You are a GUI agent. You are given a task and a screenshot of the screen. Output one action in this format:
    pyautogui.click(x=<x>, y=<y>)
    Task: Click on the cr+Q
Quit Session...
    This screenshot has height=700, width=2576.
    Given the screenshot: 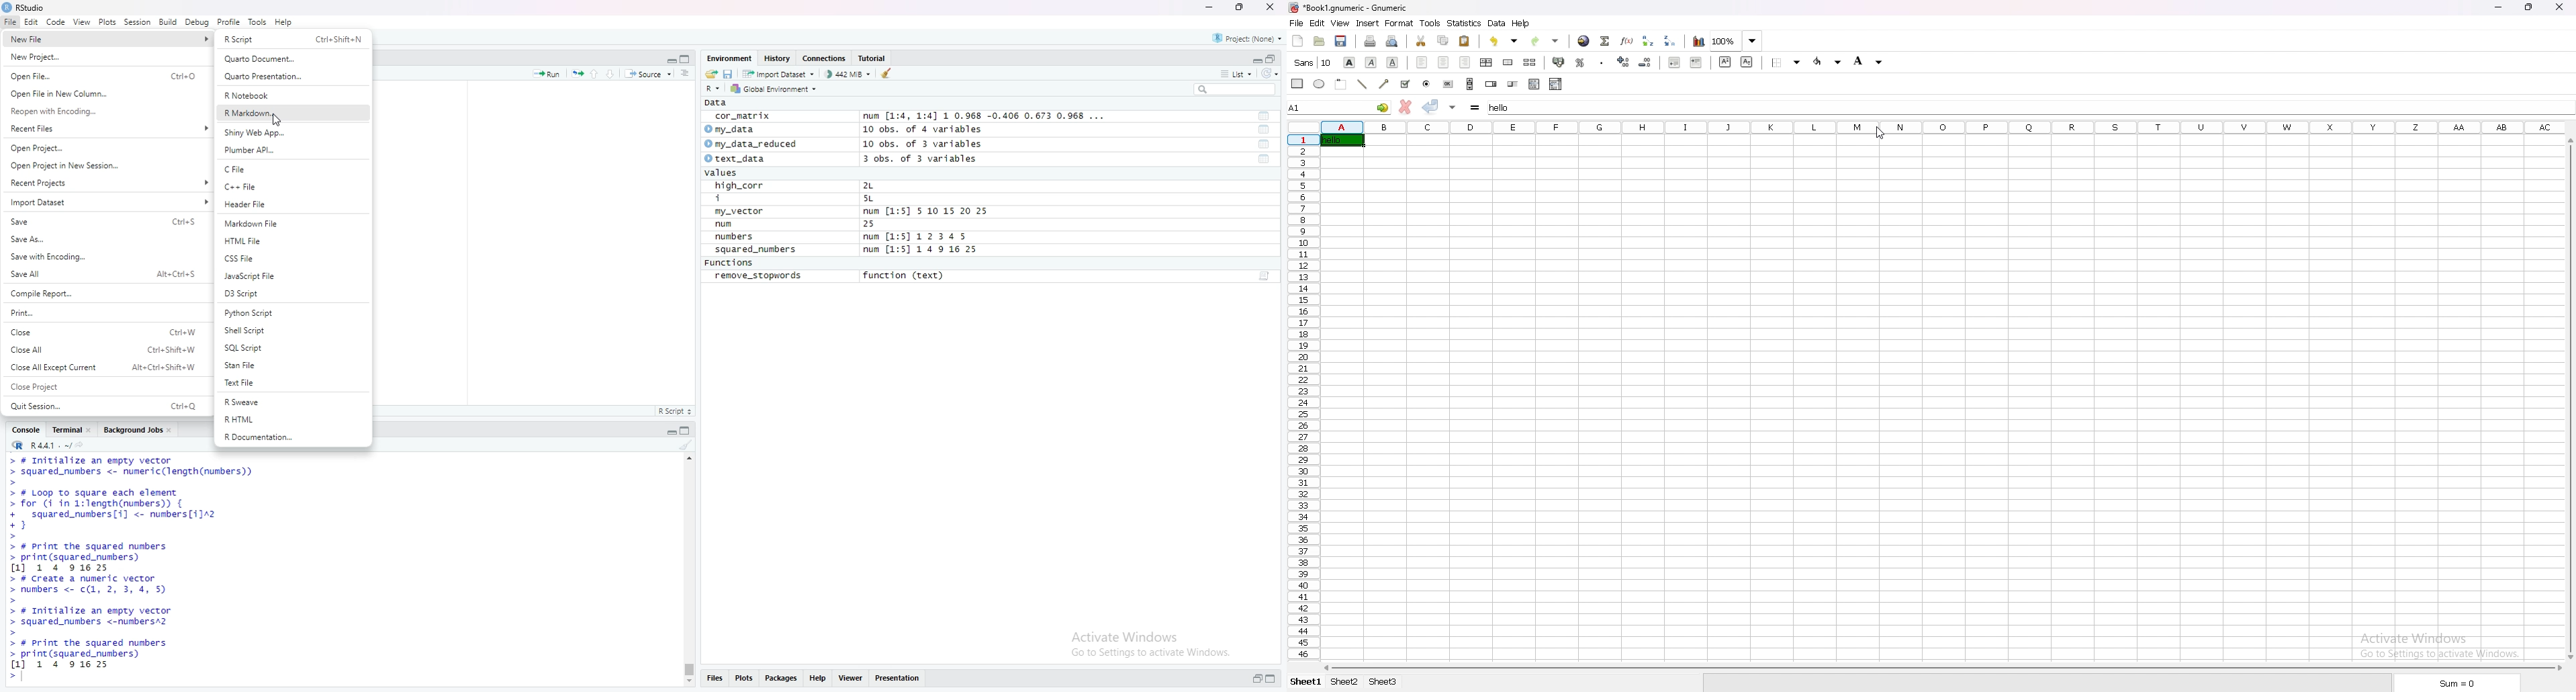 What is the action you would take?
    pyautogui.click(x=105, y=404)
    